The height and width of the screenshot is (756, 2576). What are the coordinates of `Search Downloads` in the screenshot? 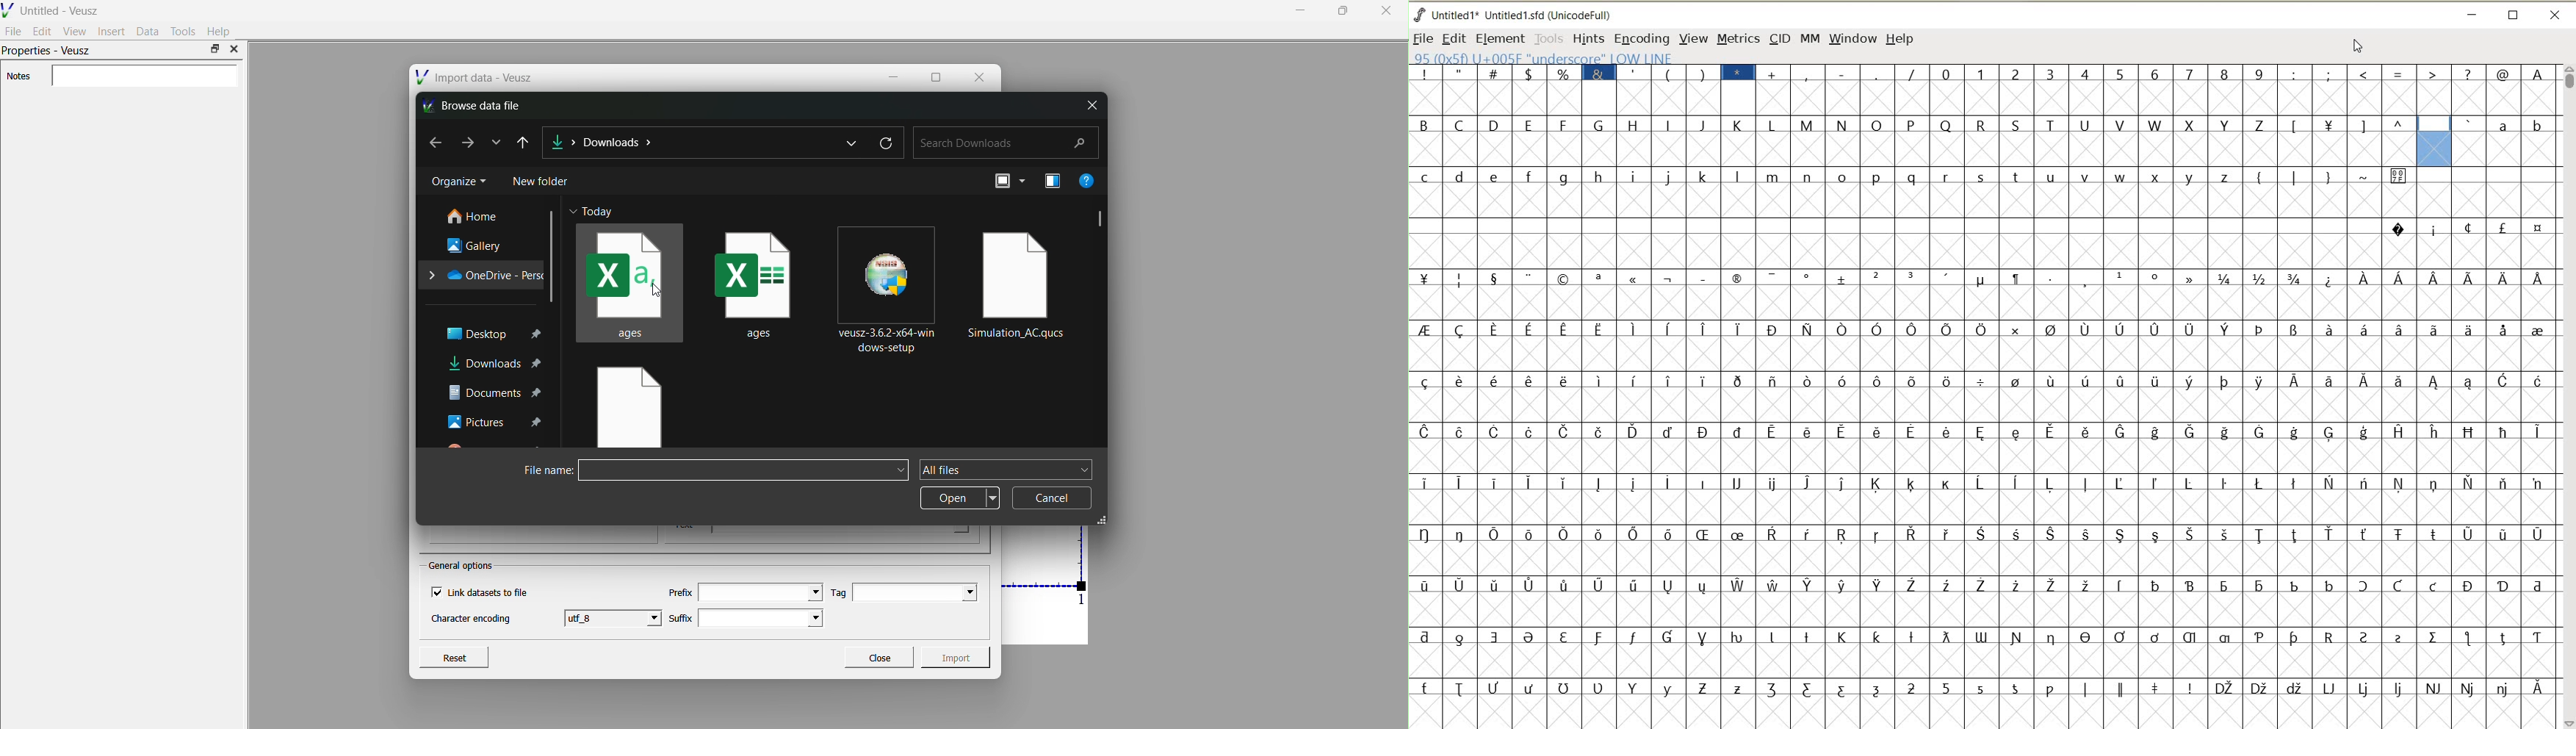 It's located at (1006, 143).